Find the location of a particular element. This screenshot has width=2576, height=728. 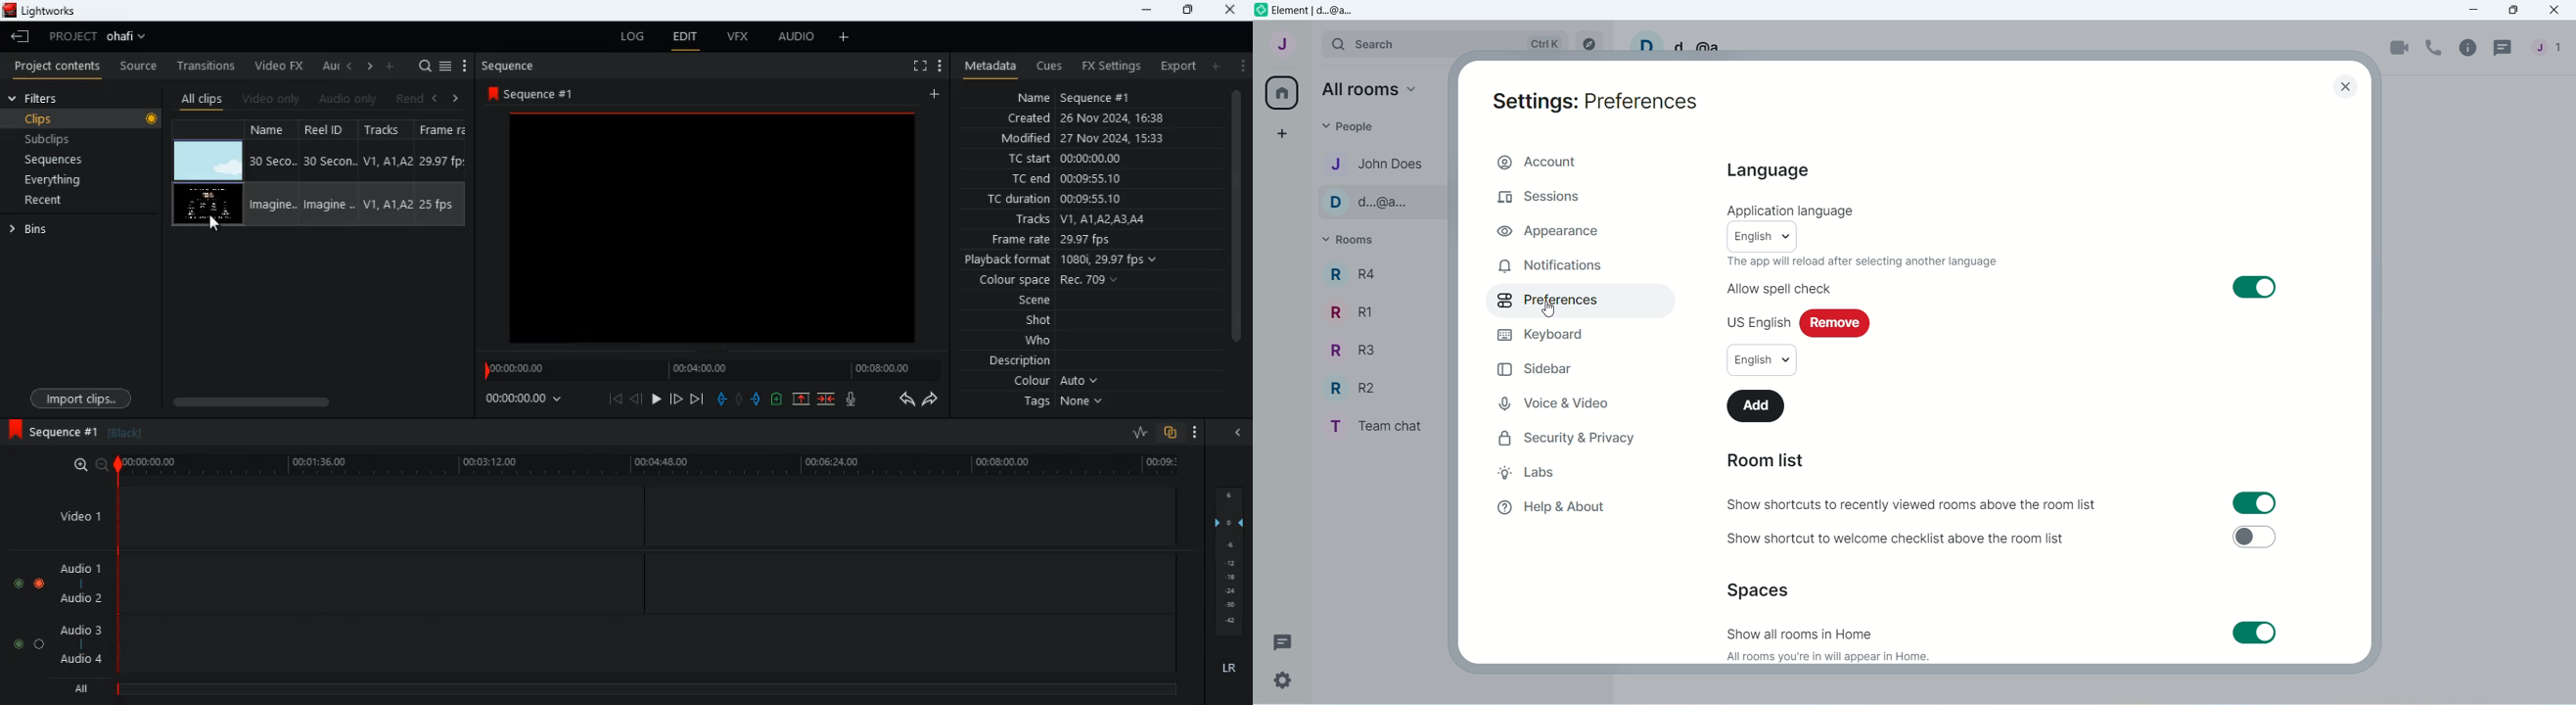

close is located at coordinates (1231, 8).